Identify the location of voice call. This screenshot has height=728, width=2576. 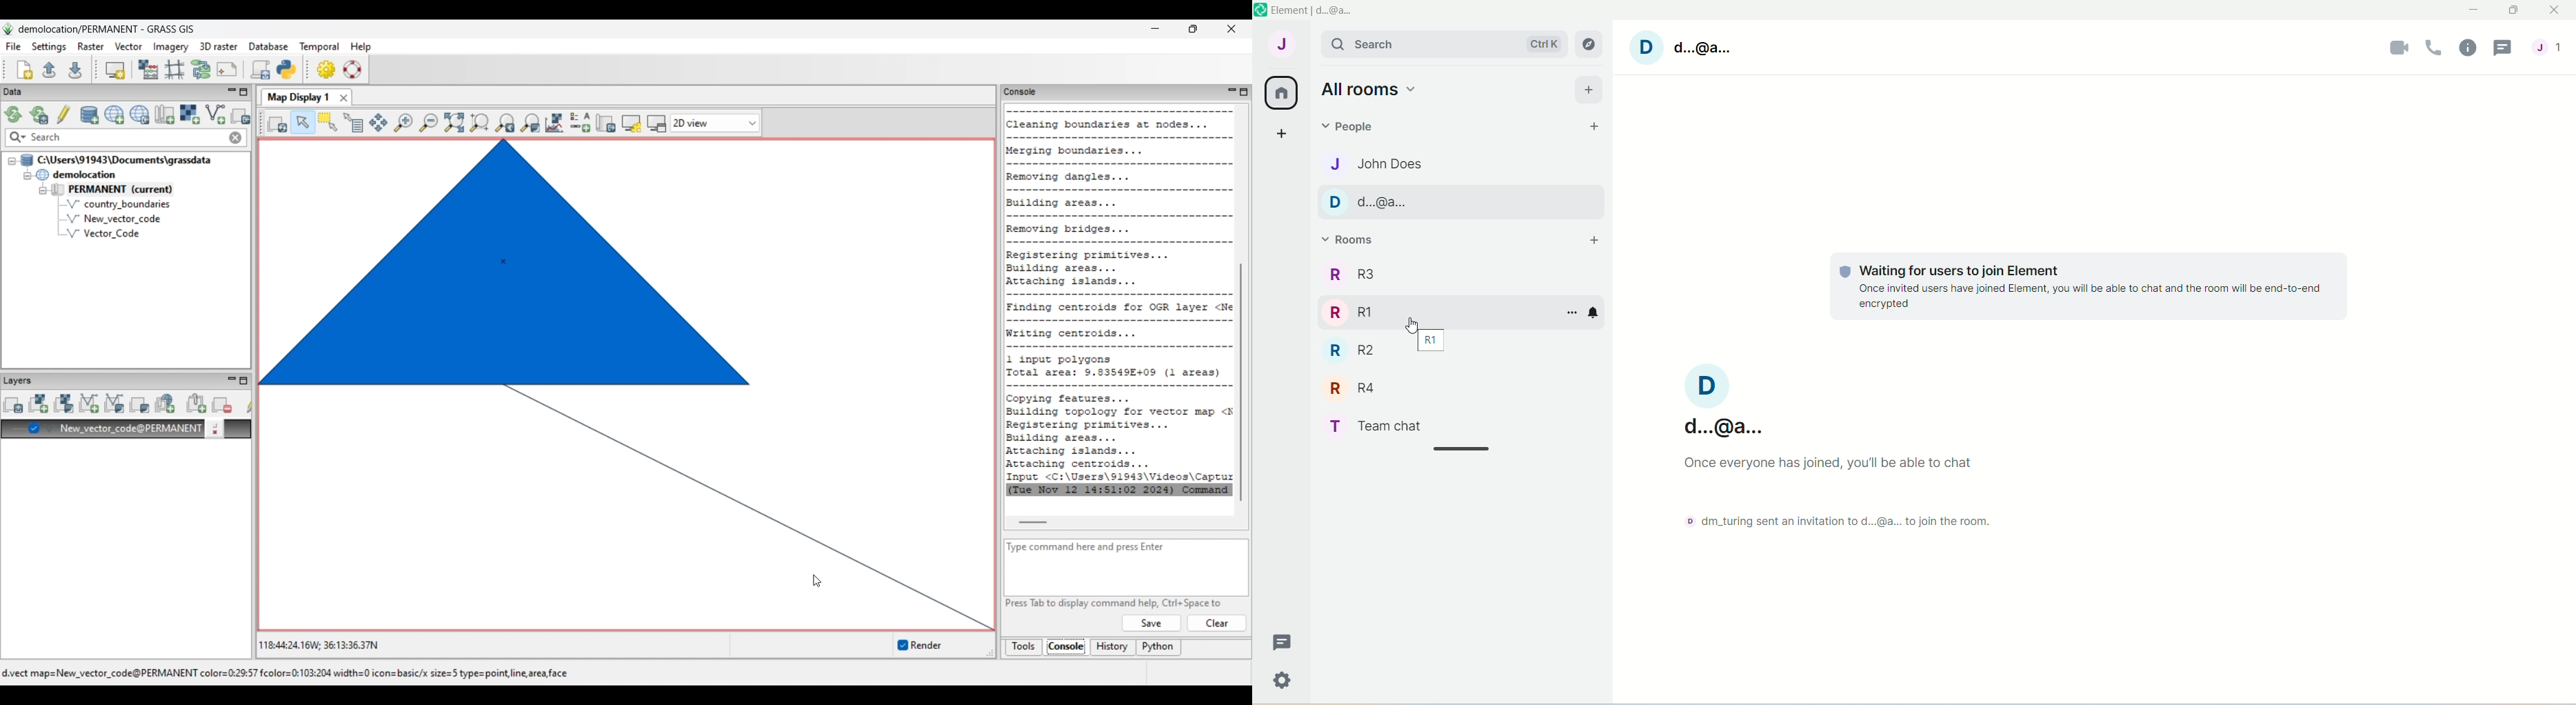
(2433, 49).